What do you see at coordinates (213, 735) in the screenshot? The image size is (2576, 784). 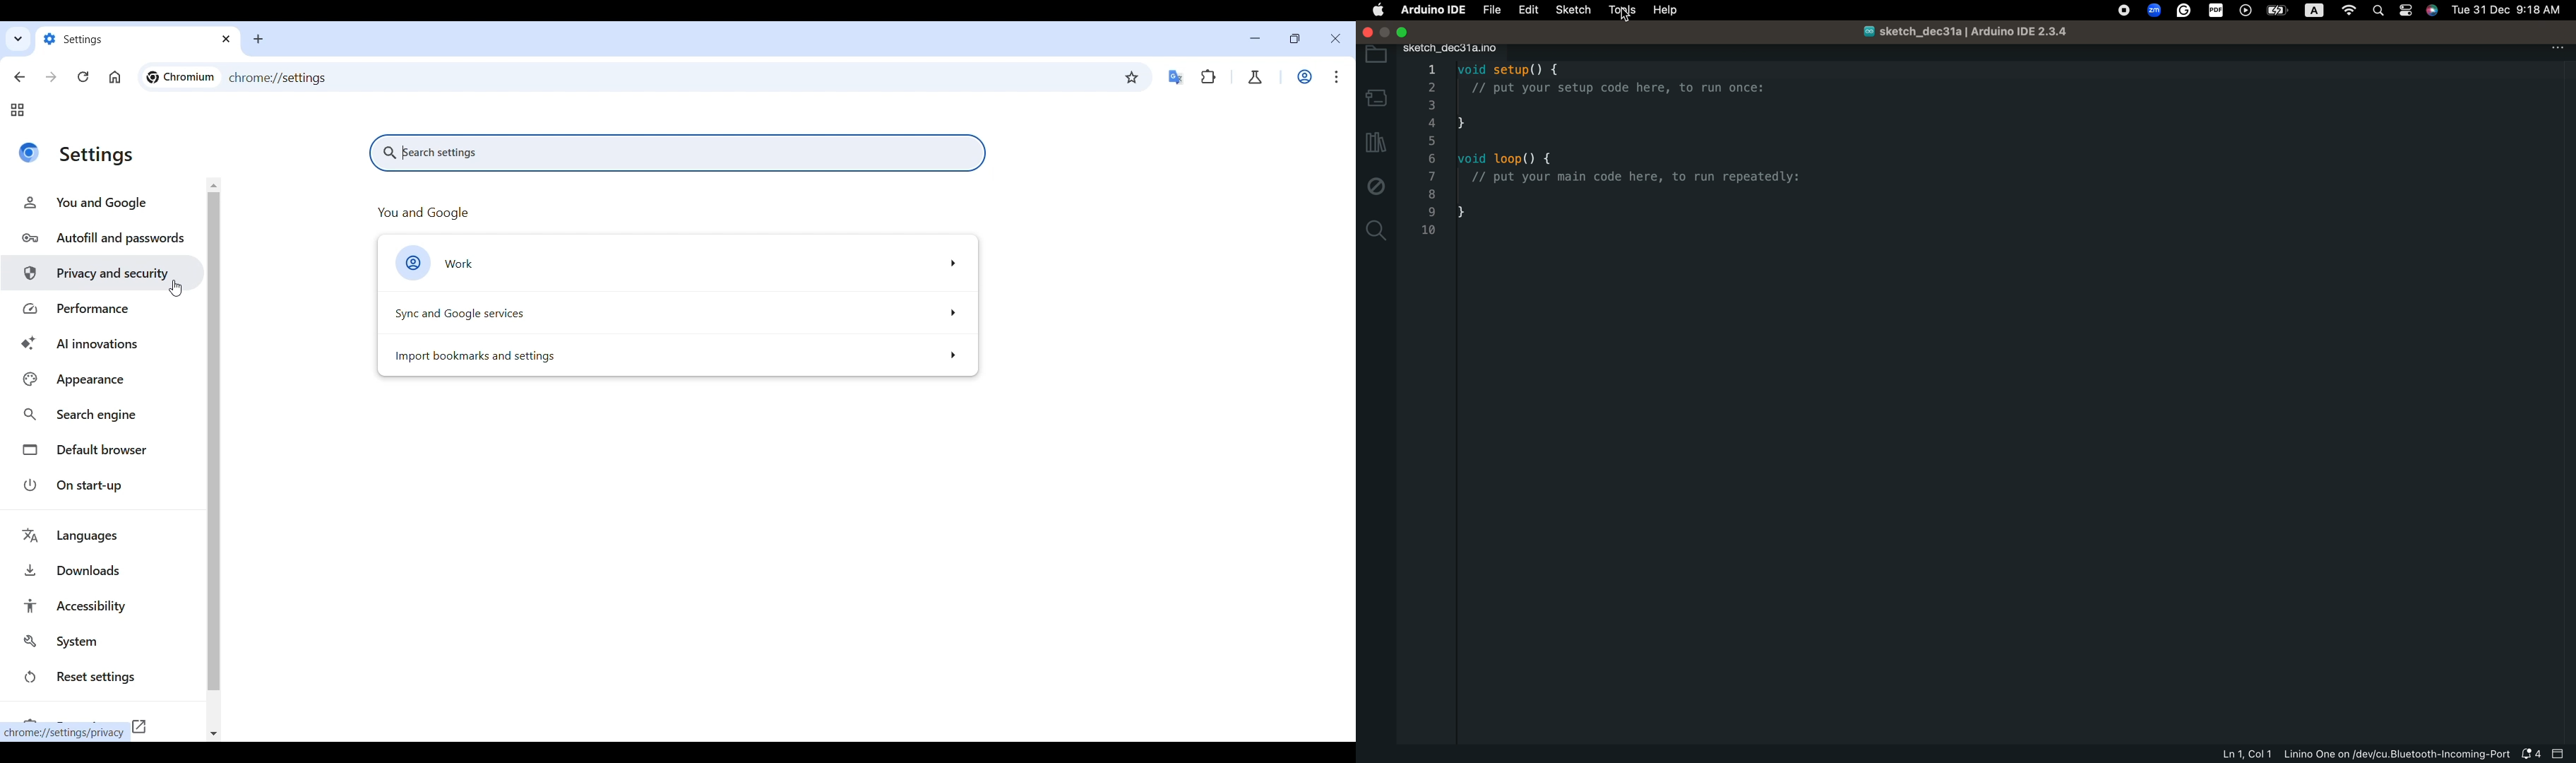 I see `Quick slide to bottom` at bounding box center [213, 735].